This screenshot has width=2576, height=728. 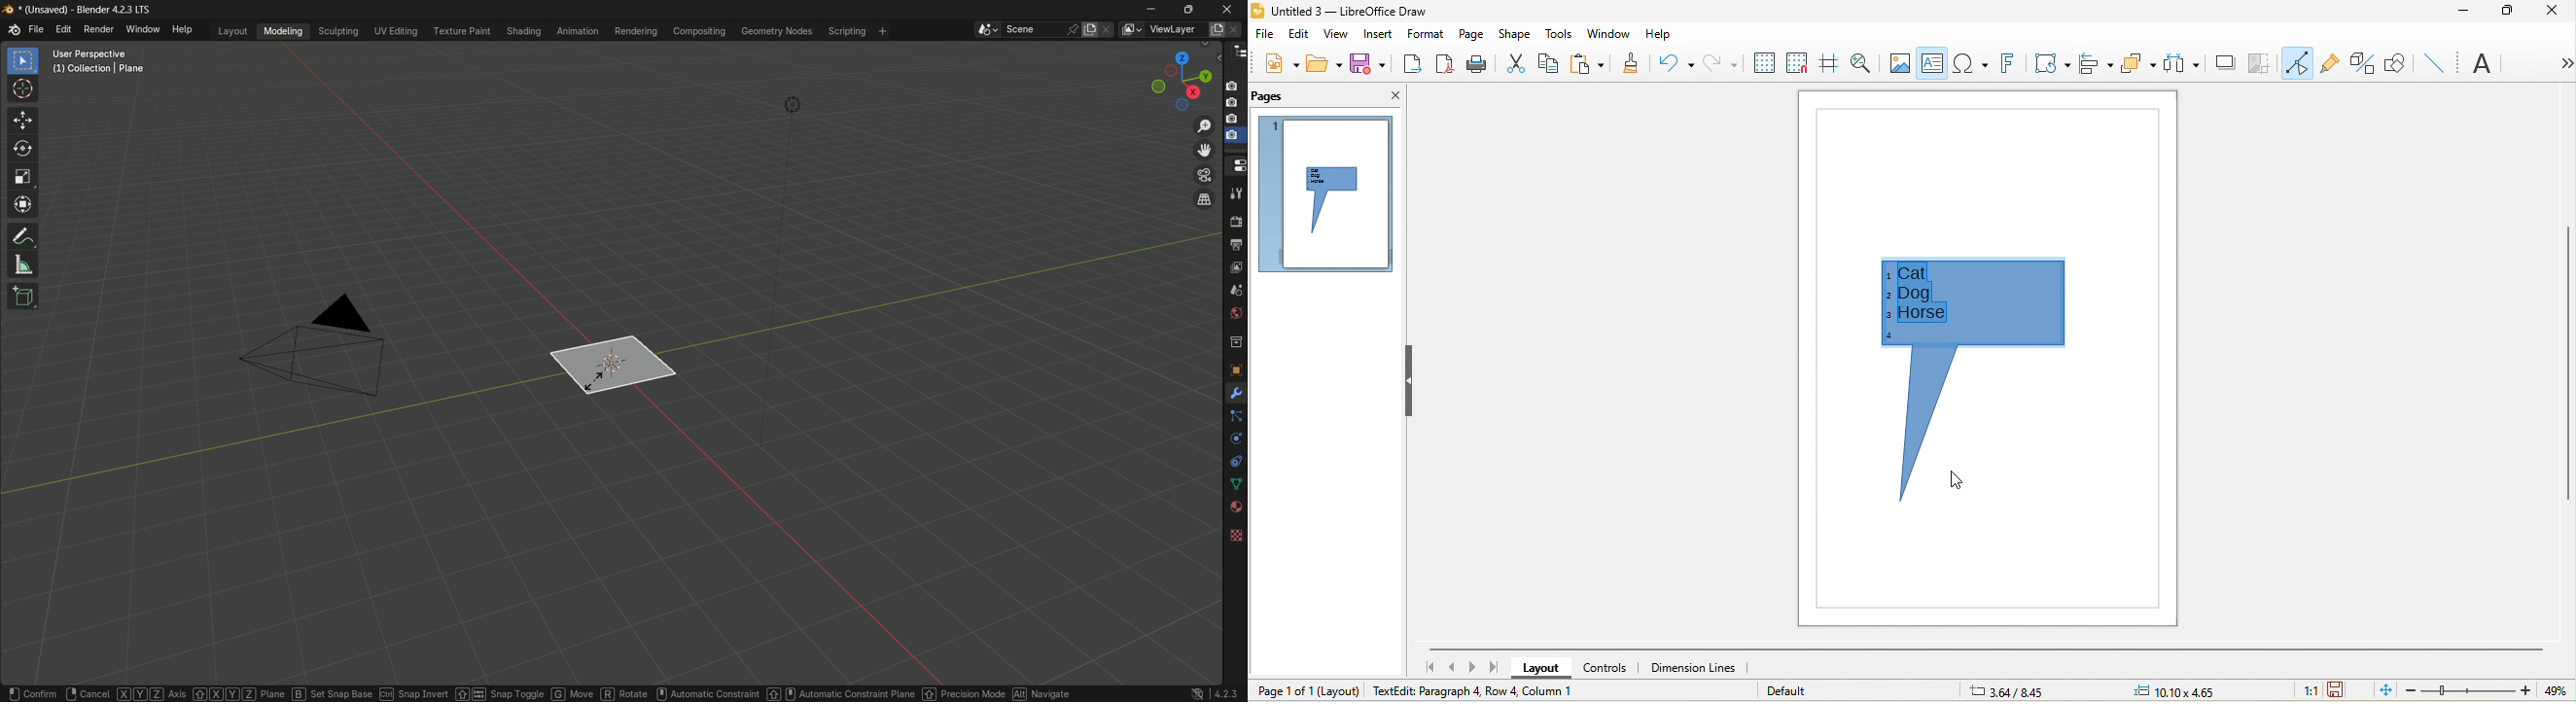 I want to click on data, so click(x=1235, y=484).